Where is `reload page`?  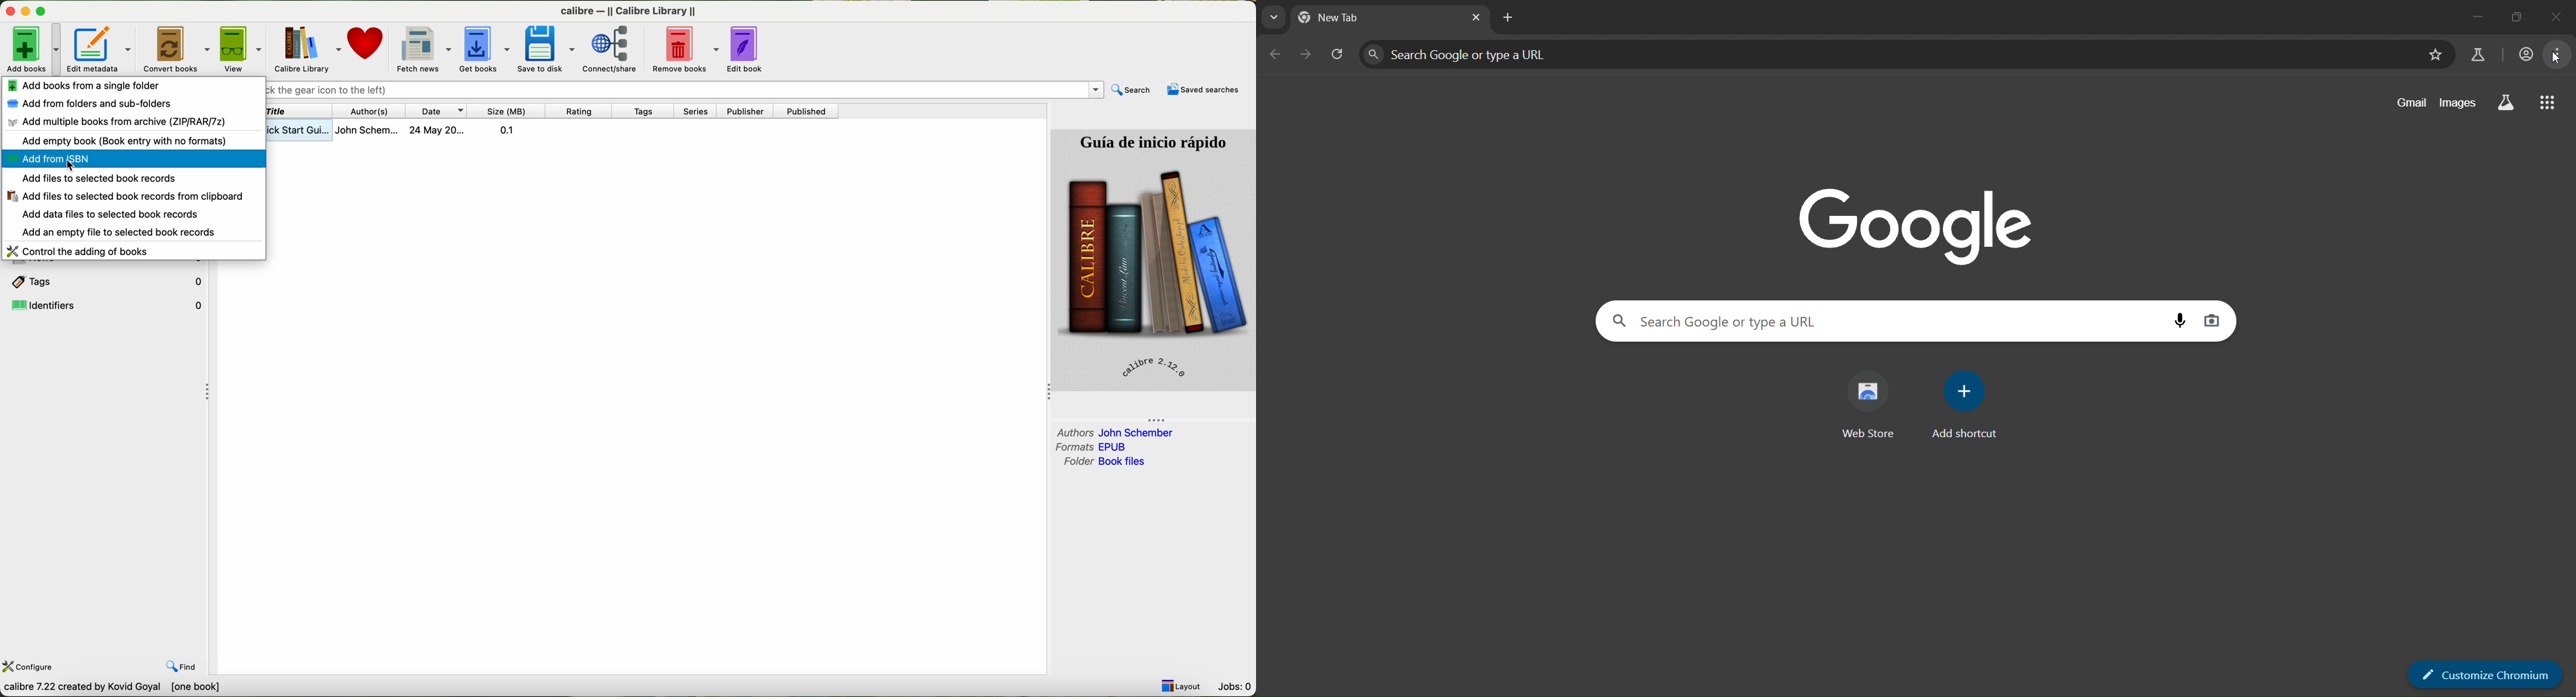 reload page is located at coordinates (1337, 53).